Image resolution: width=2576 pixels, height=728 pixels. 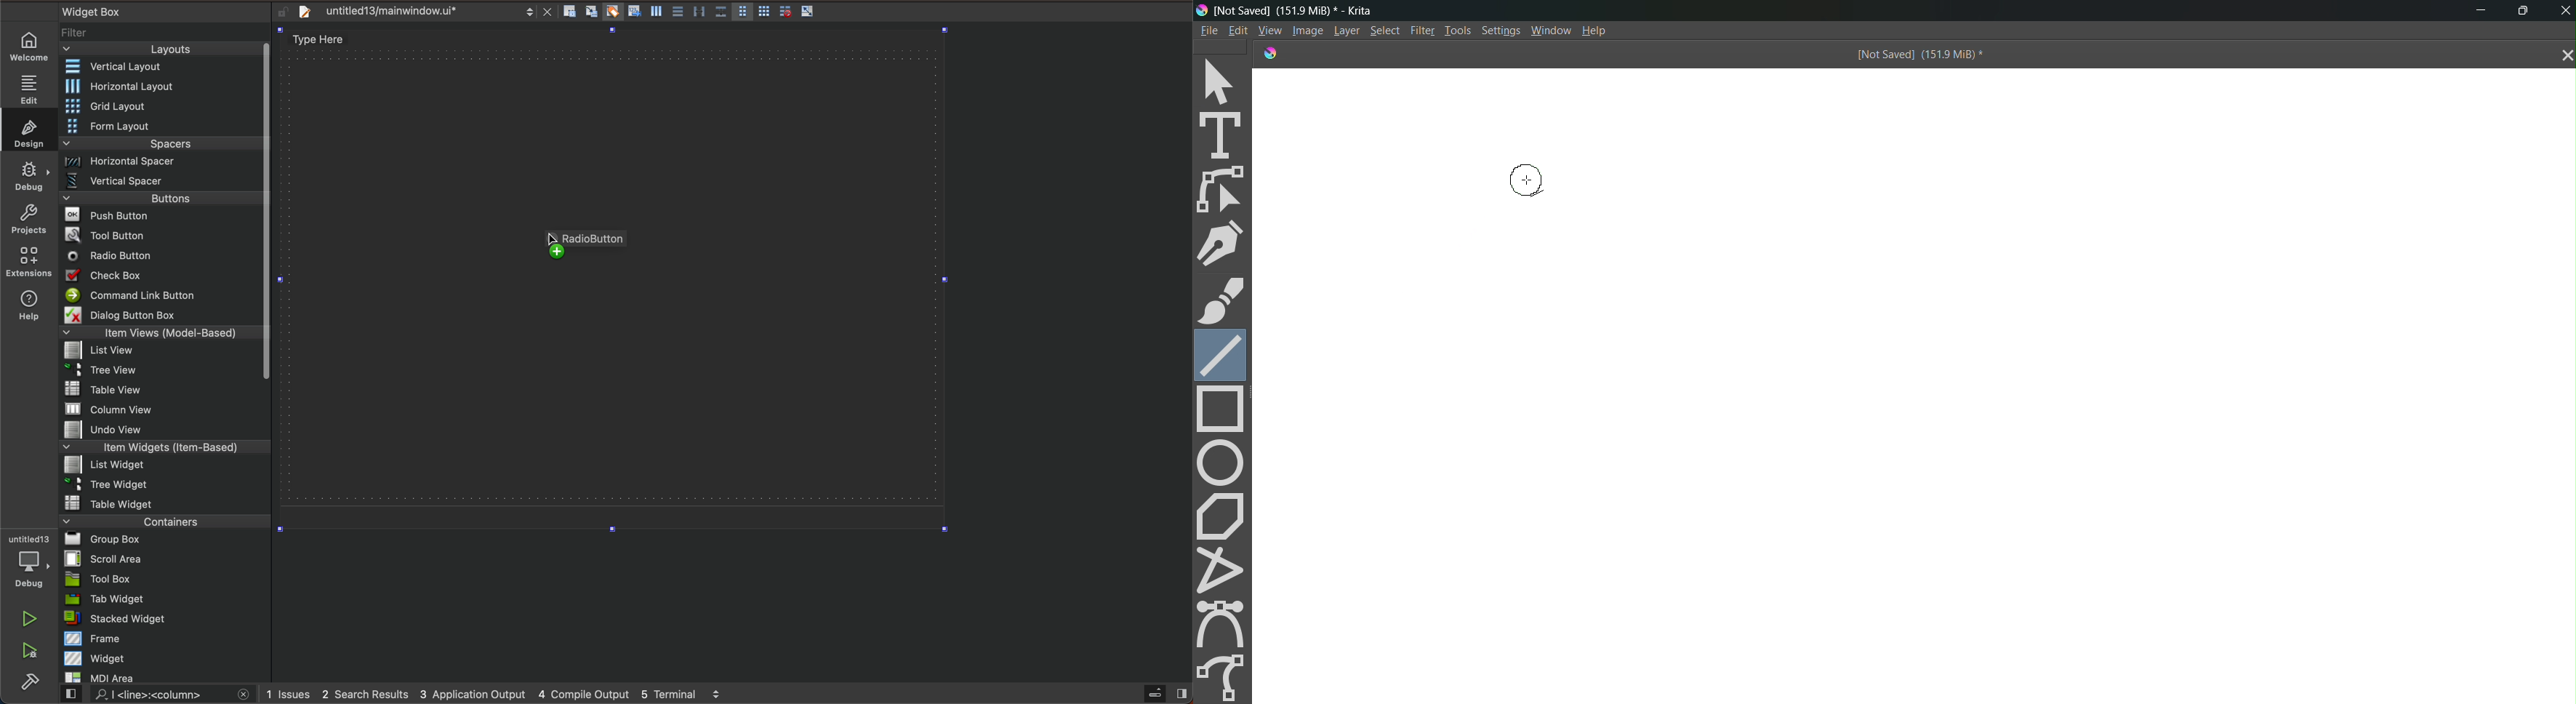 What do you see at coordinates (1225, 410) in the screenshot?
I see `rectangle` at bounding box center [1225, 410].